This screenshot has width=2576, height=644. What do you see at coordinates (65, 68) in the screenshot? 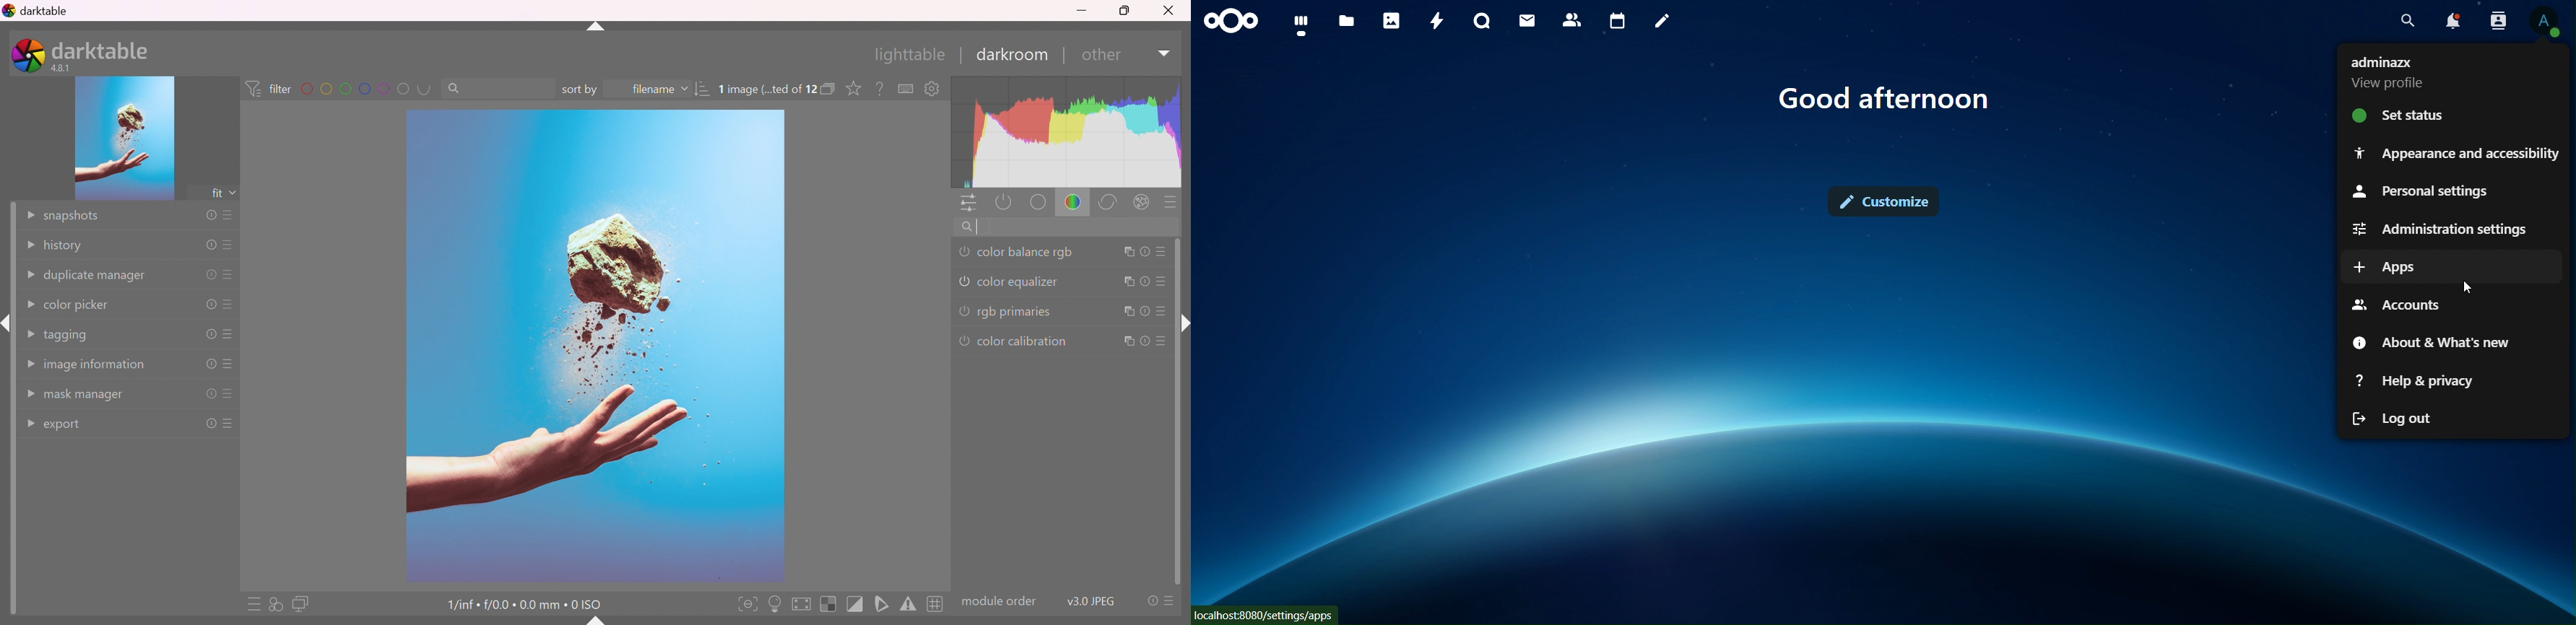
I see `4.8.1` at bounding box center [65, 68].